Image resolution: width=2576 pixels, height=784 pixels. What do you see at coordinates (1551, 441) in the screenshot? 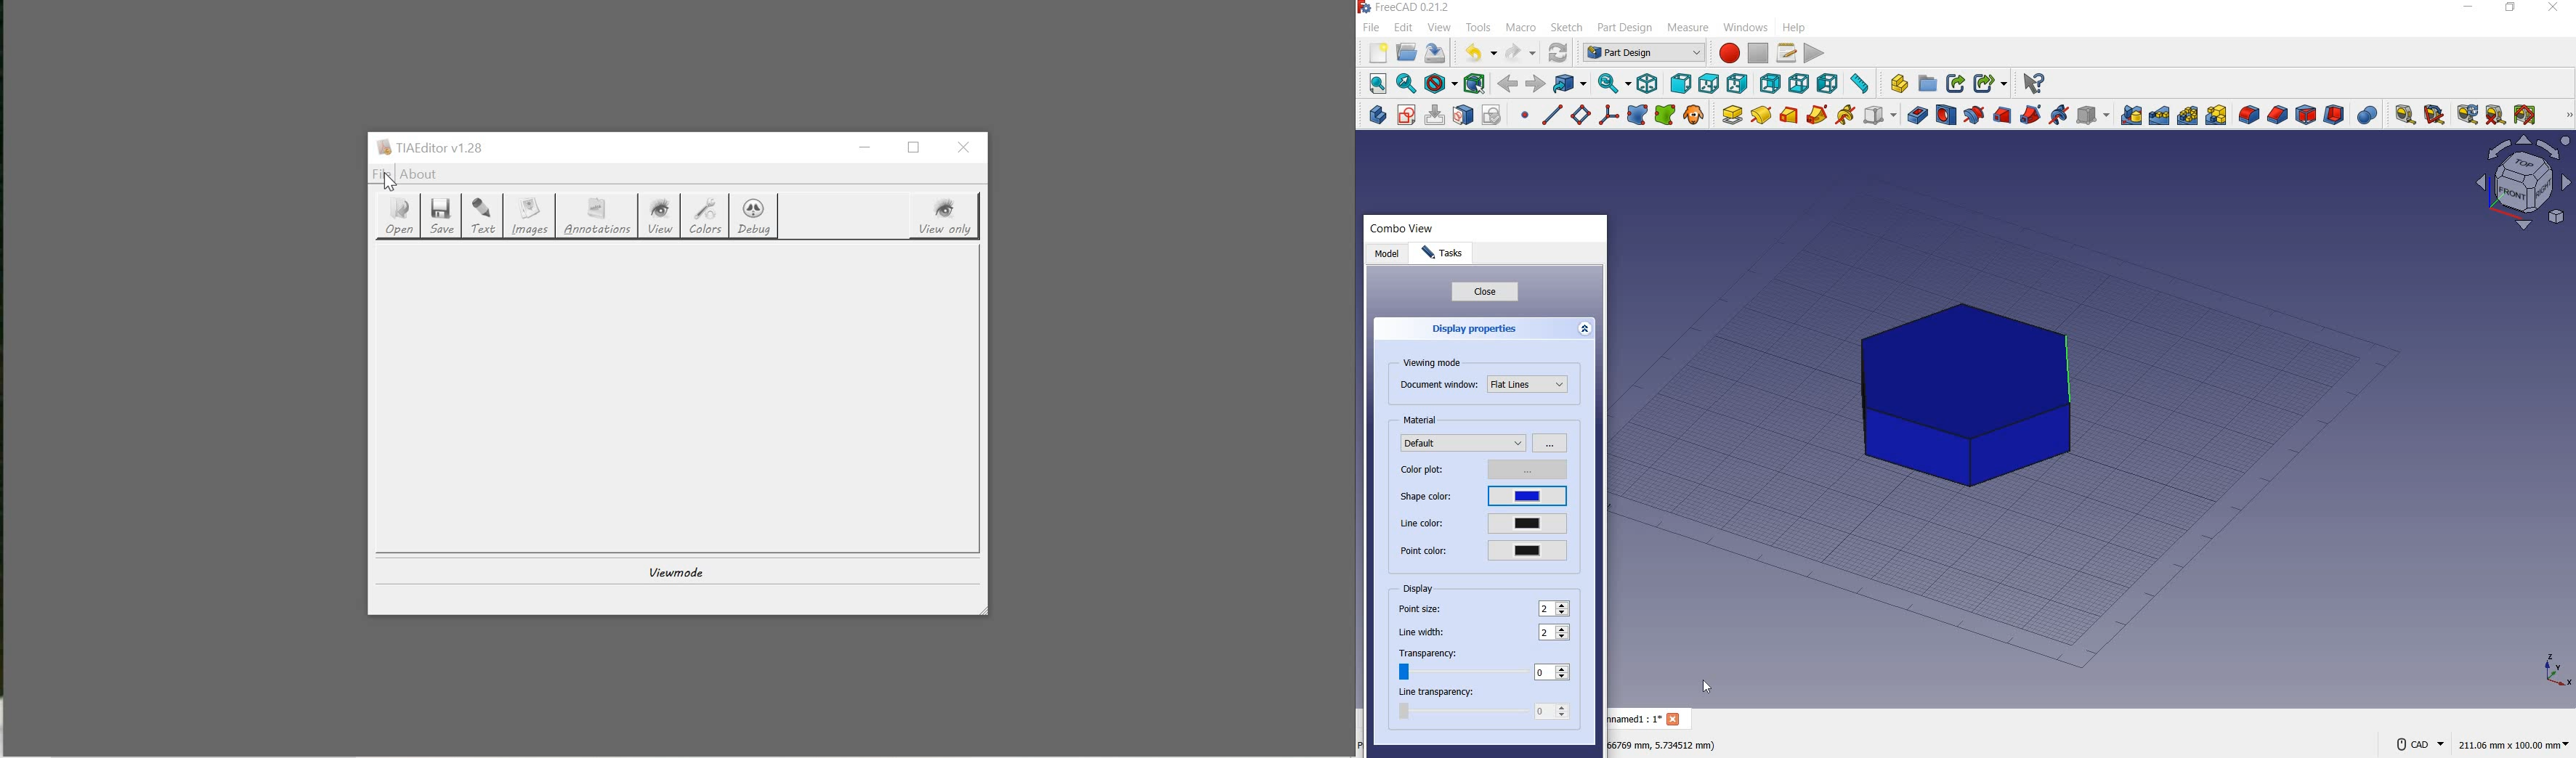
I see `options` at bounding box center [1551, 441].